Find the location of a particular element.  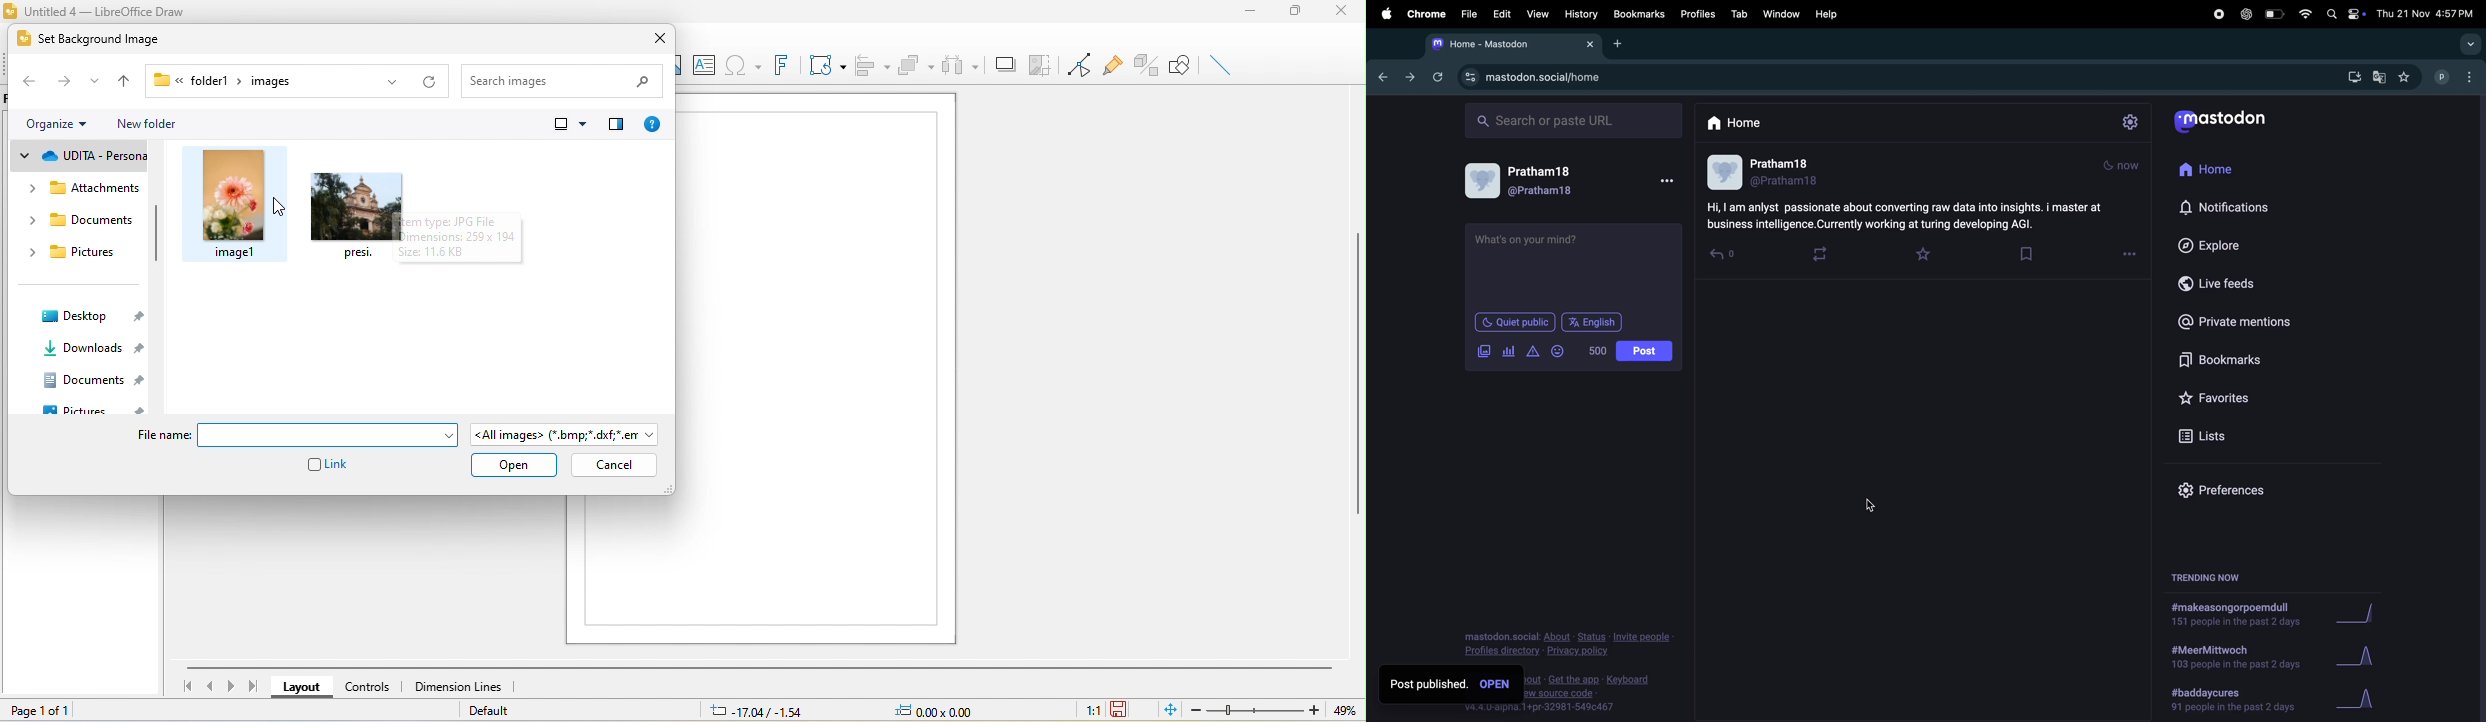

graph is located at coordinates (2360, 699).